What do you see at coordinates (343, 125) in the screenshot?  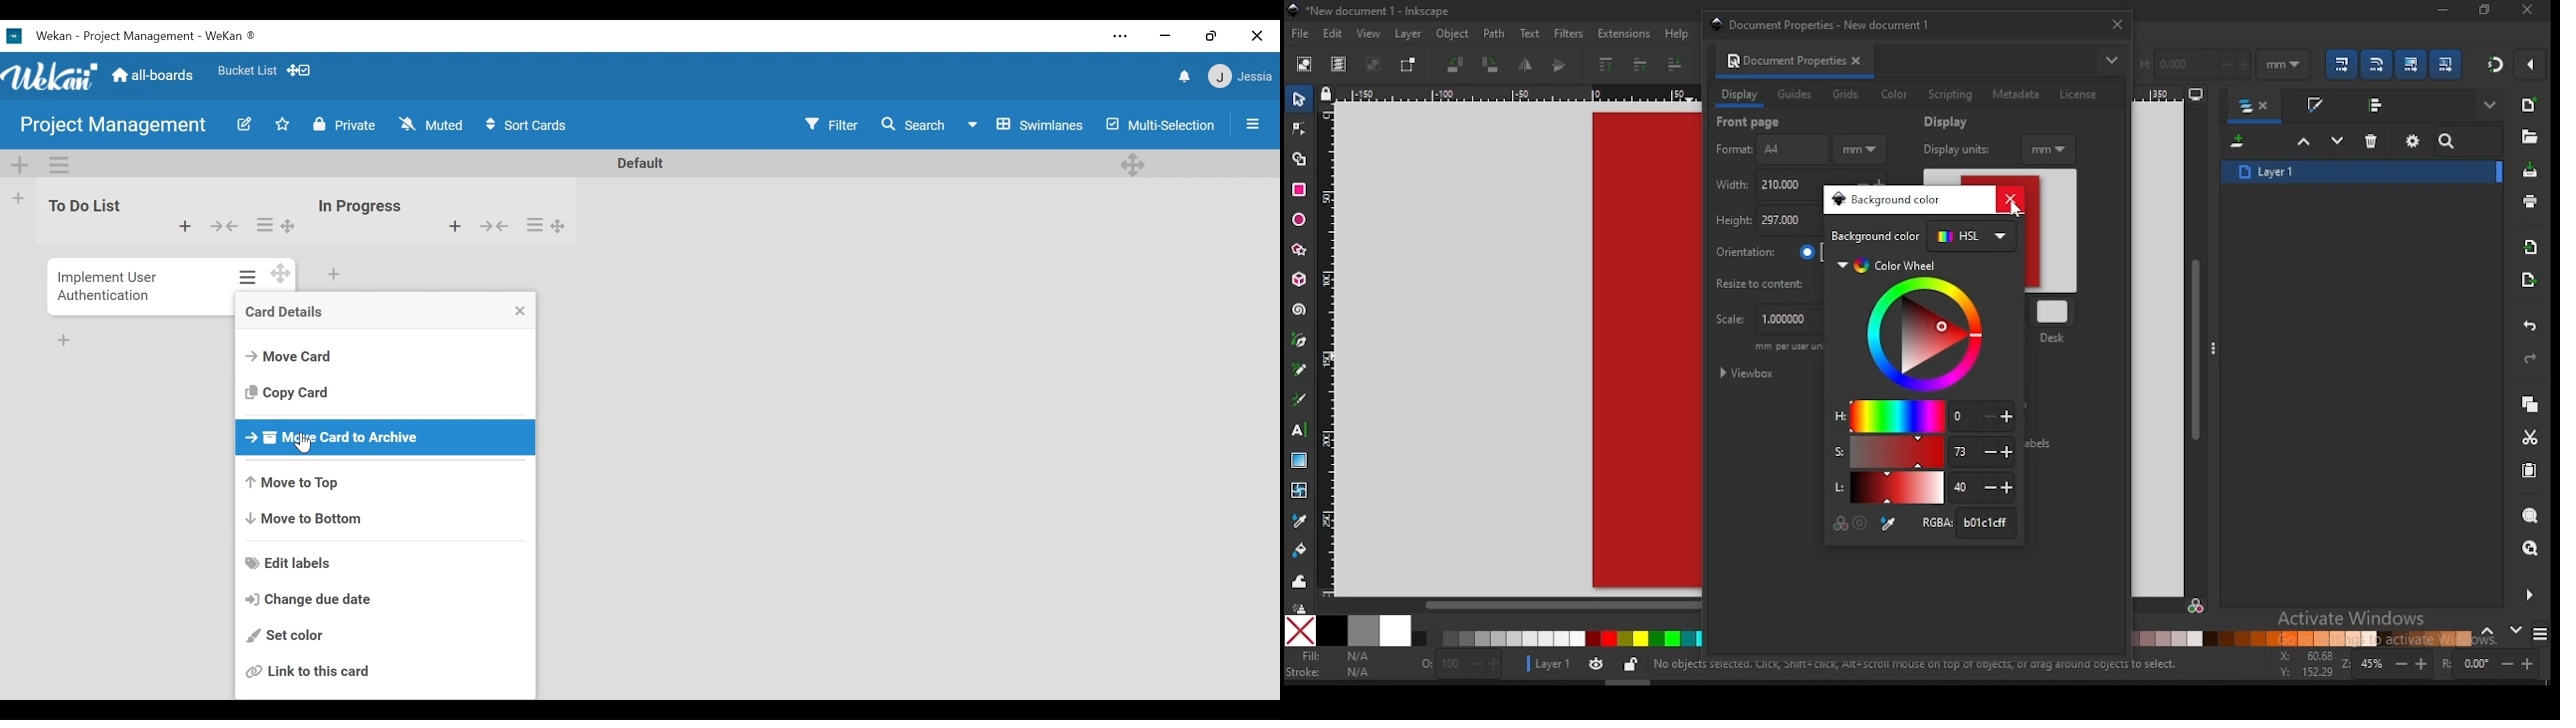 I see `Change Visibility` at bounding box center [343, 125].